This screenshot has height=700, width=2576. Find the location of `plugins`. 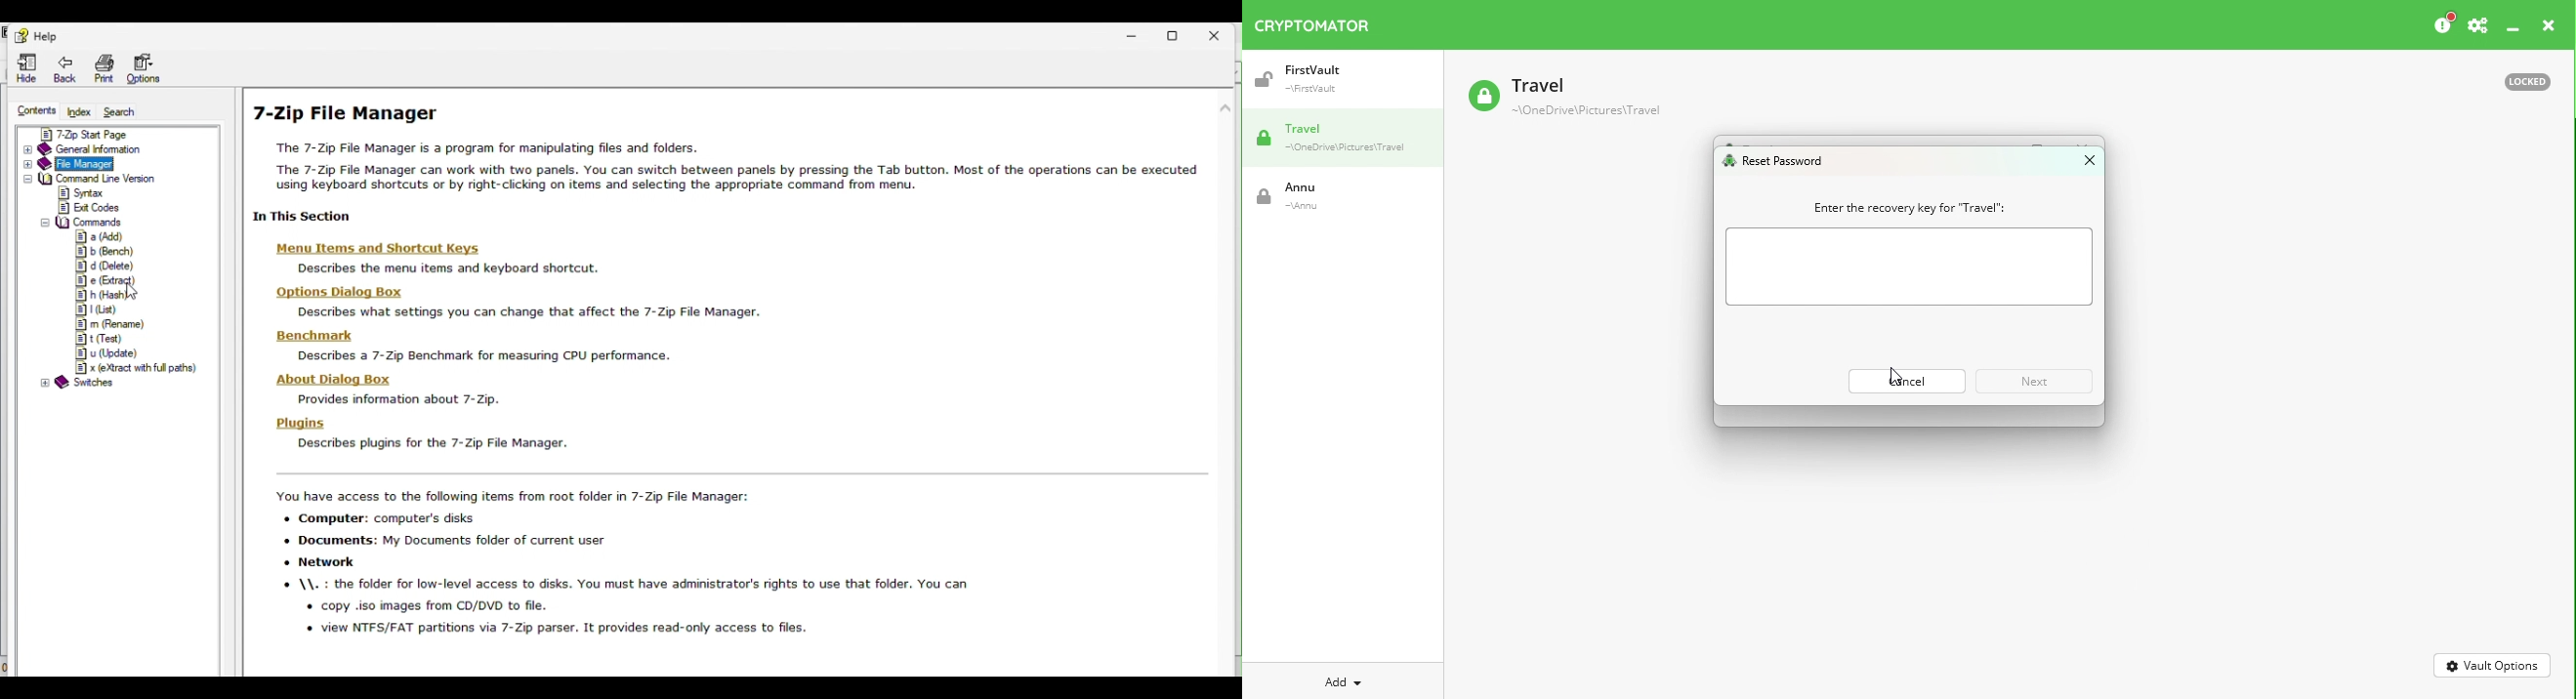

plugins is located at coordinates (424, 436).